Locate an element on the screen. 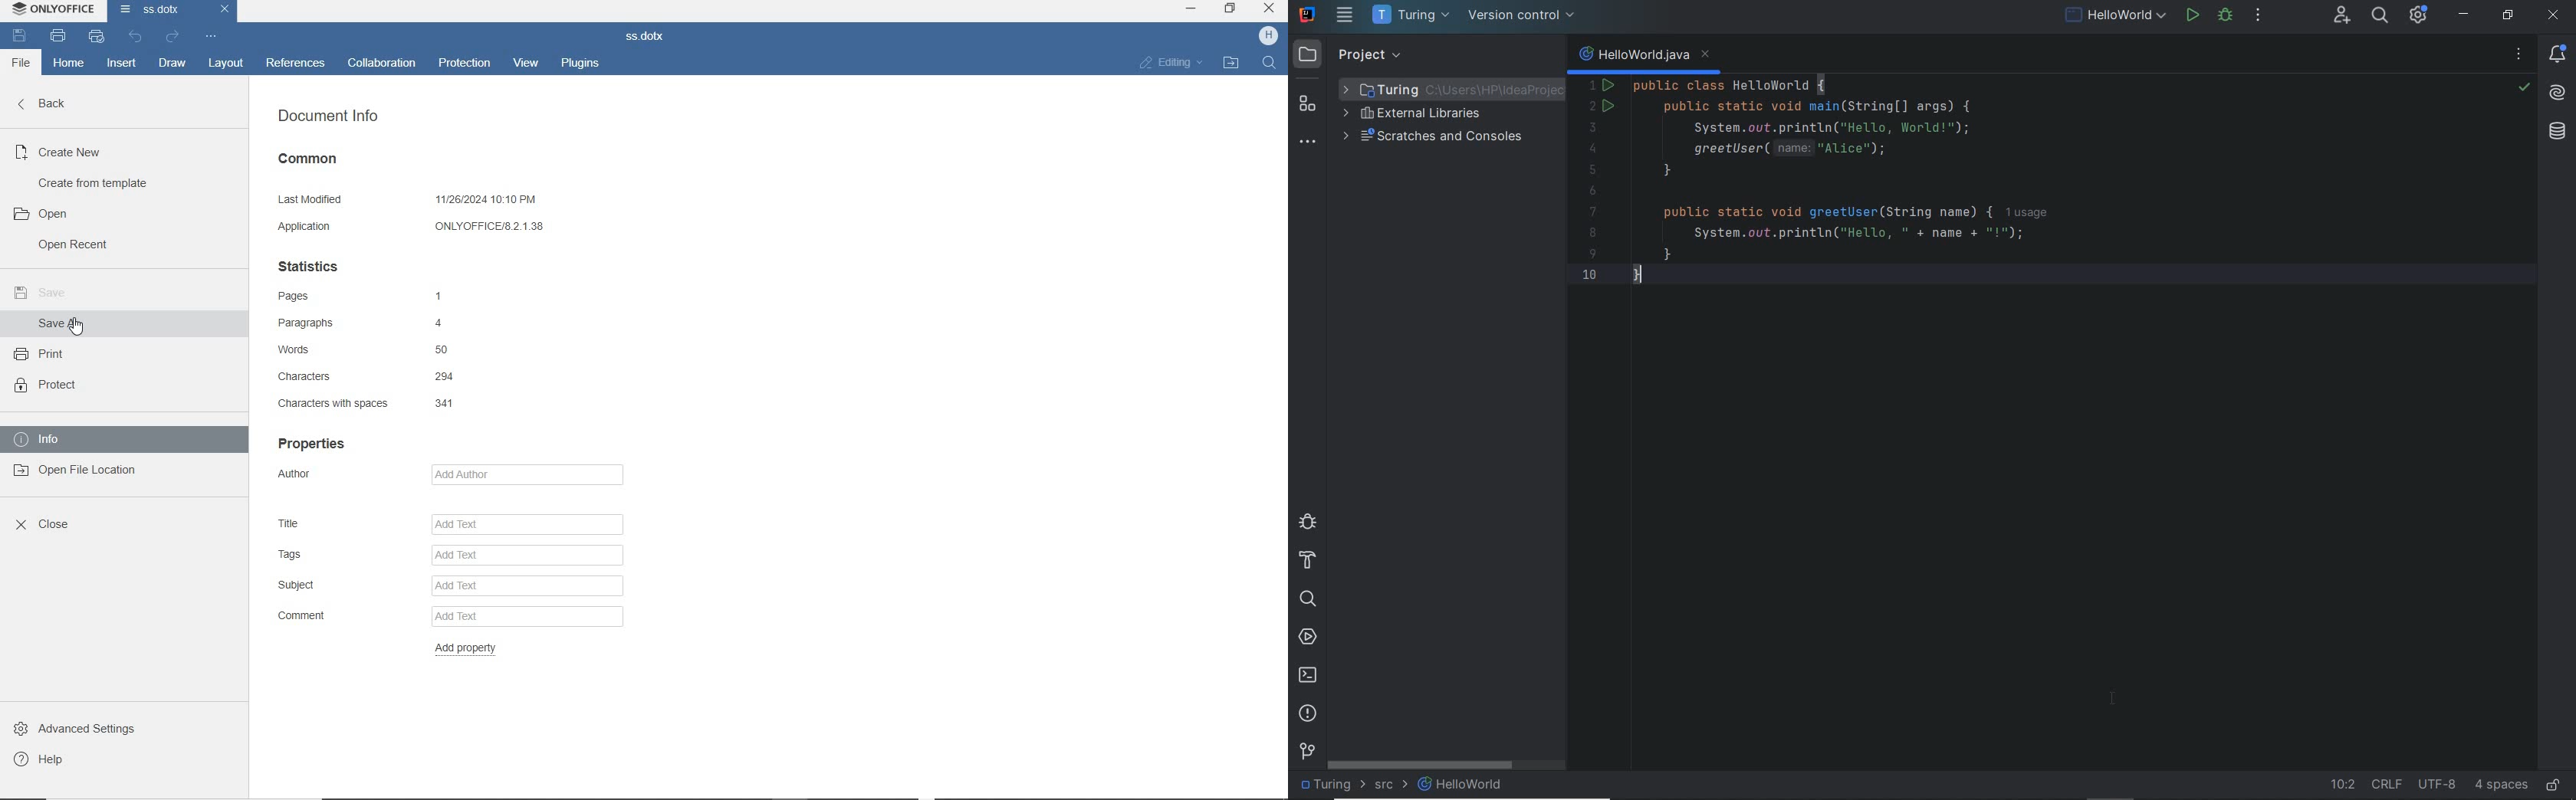  COMMON is located at coordinates (308, 159).